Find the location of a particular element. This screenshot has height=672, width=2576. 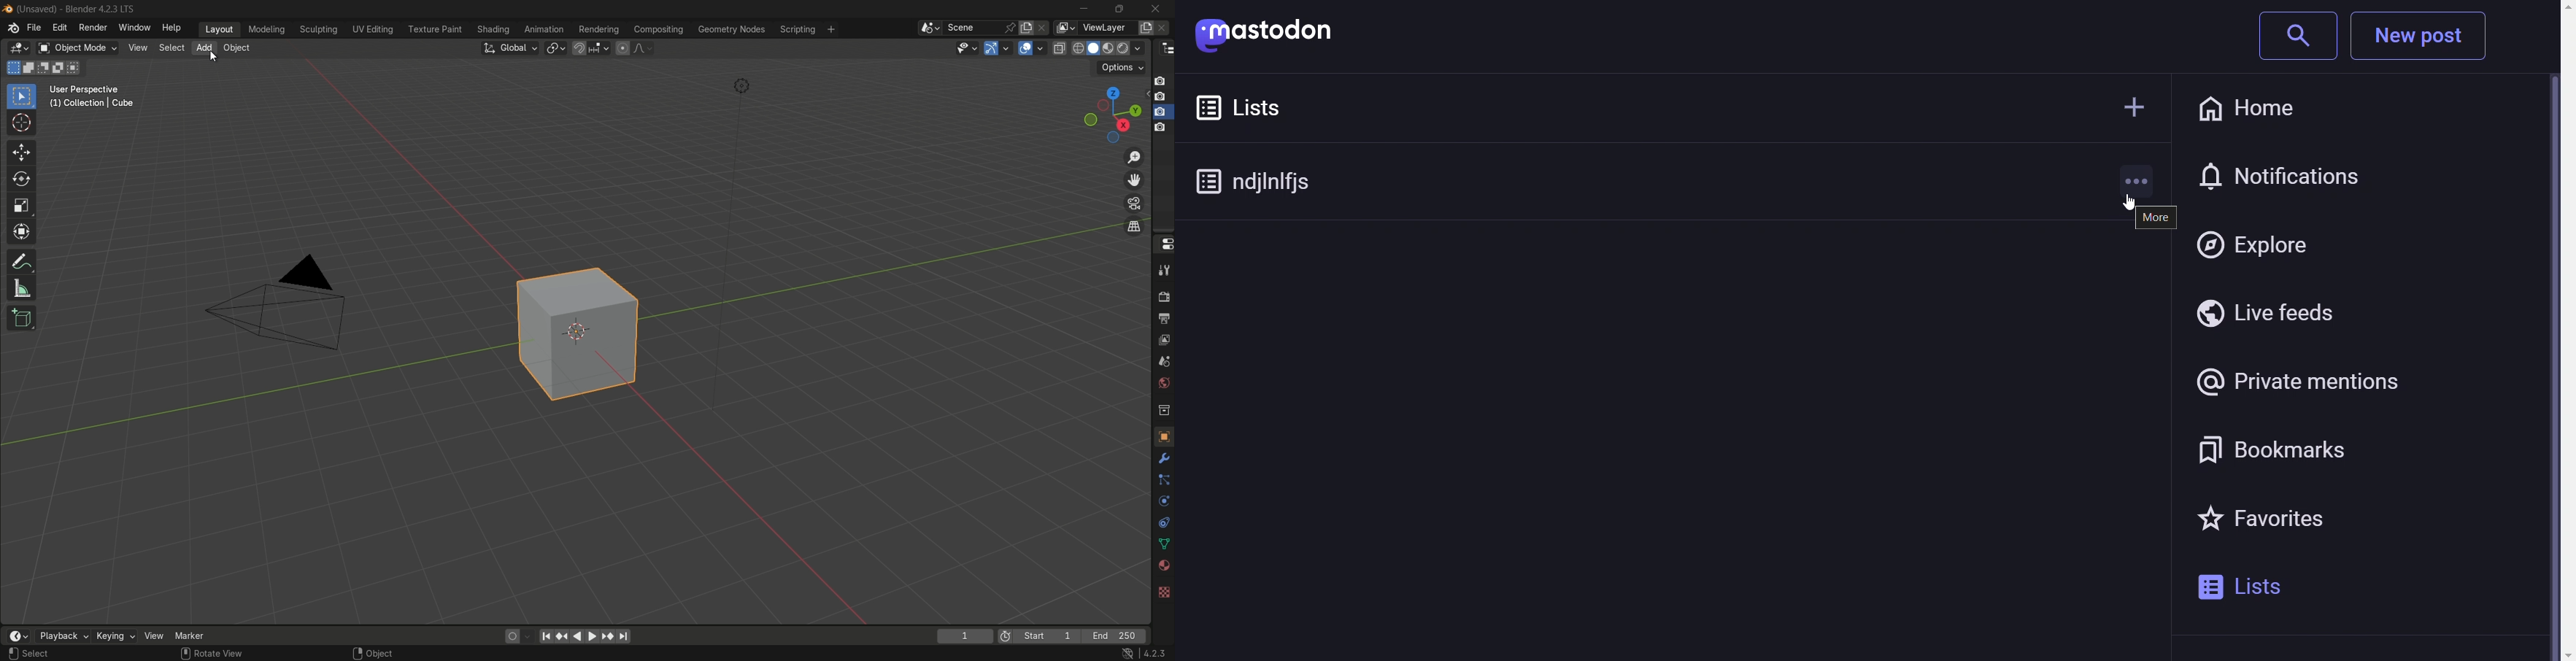

play animation is located at coordinates (585, 636).